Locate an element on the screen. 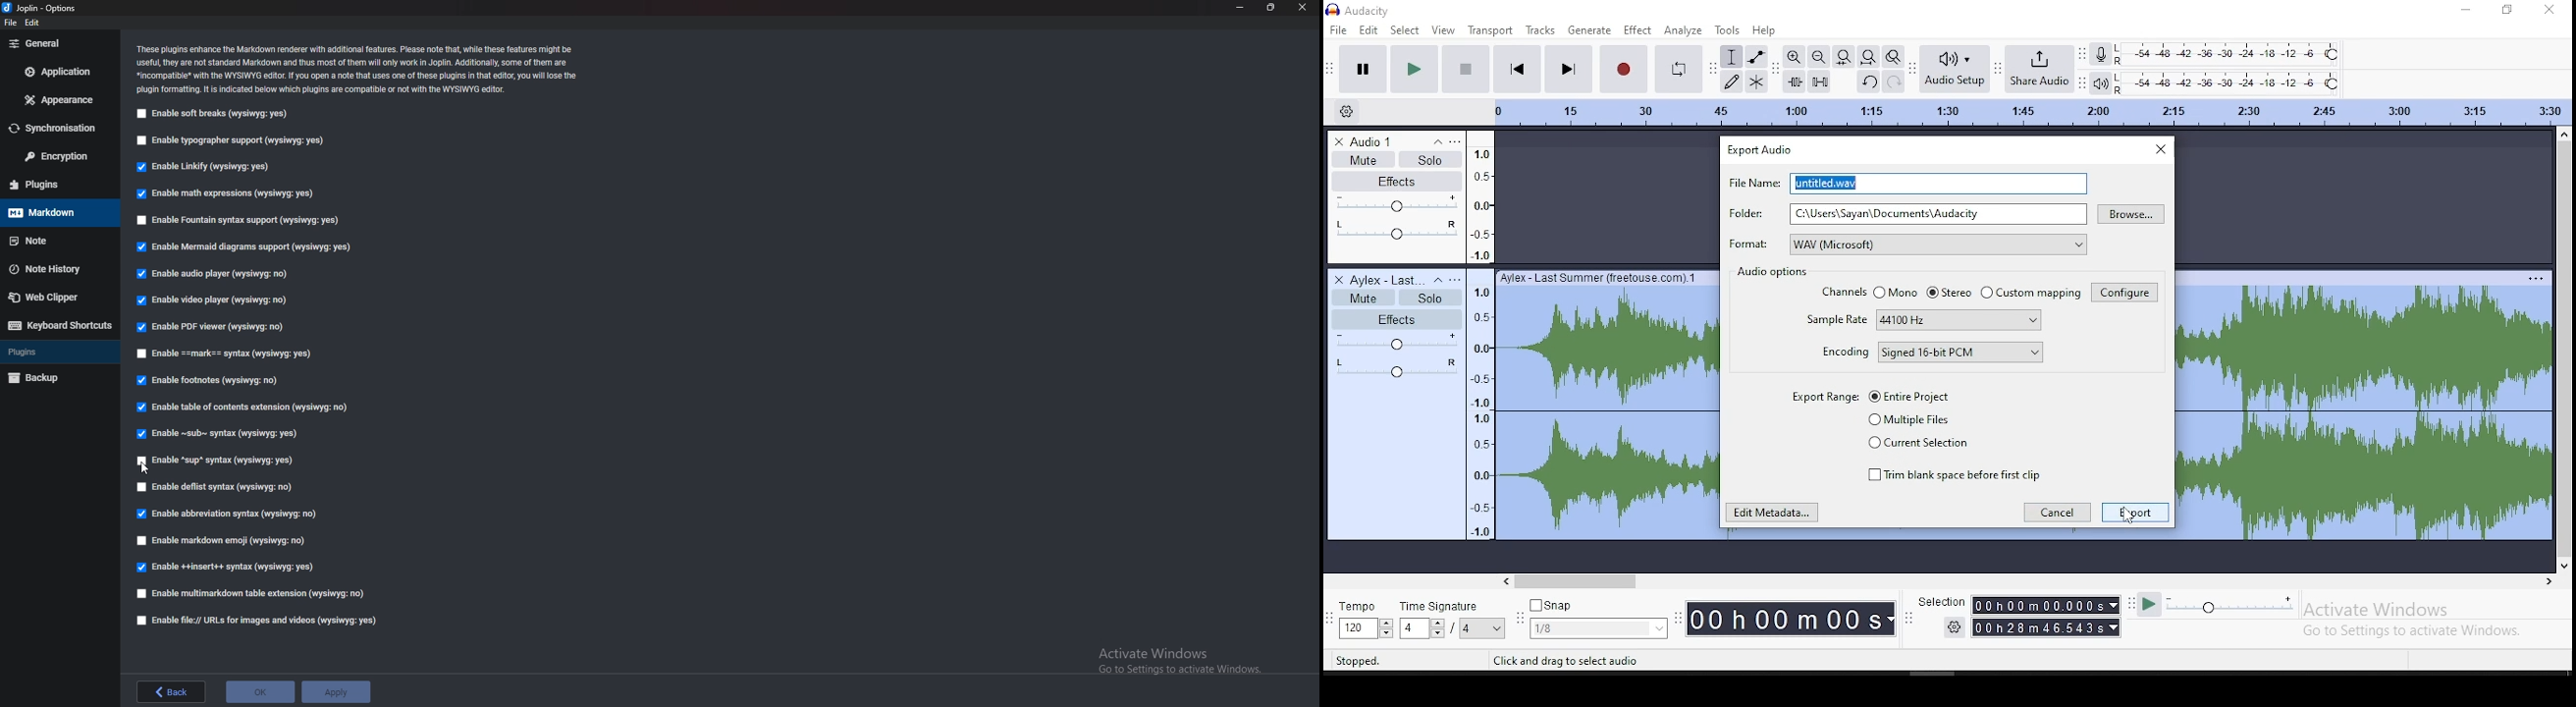  tracks is located at coordinates (1541, 29).